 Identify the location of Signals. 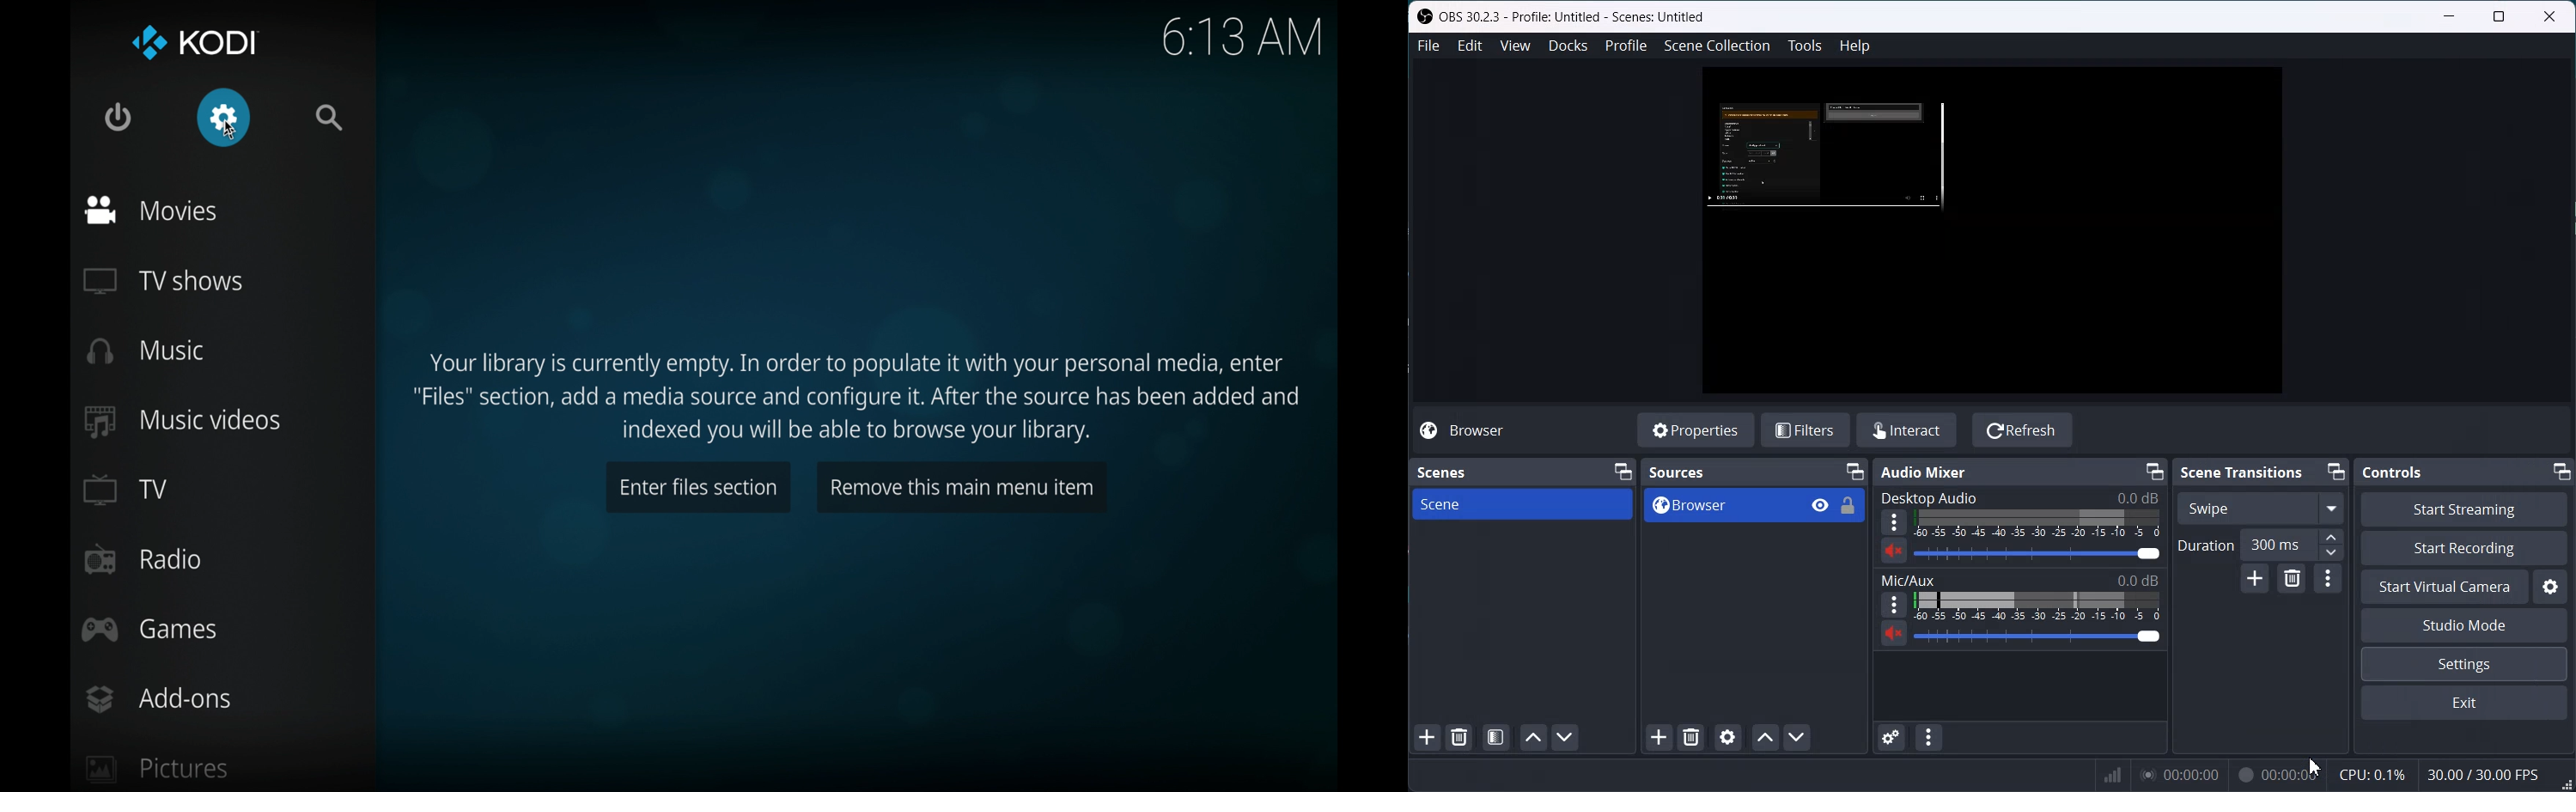
(2108, 773).